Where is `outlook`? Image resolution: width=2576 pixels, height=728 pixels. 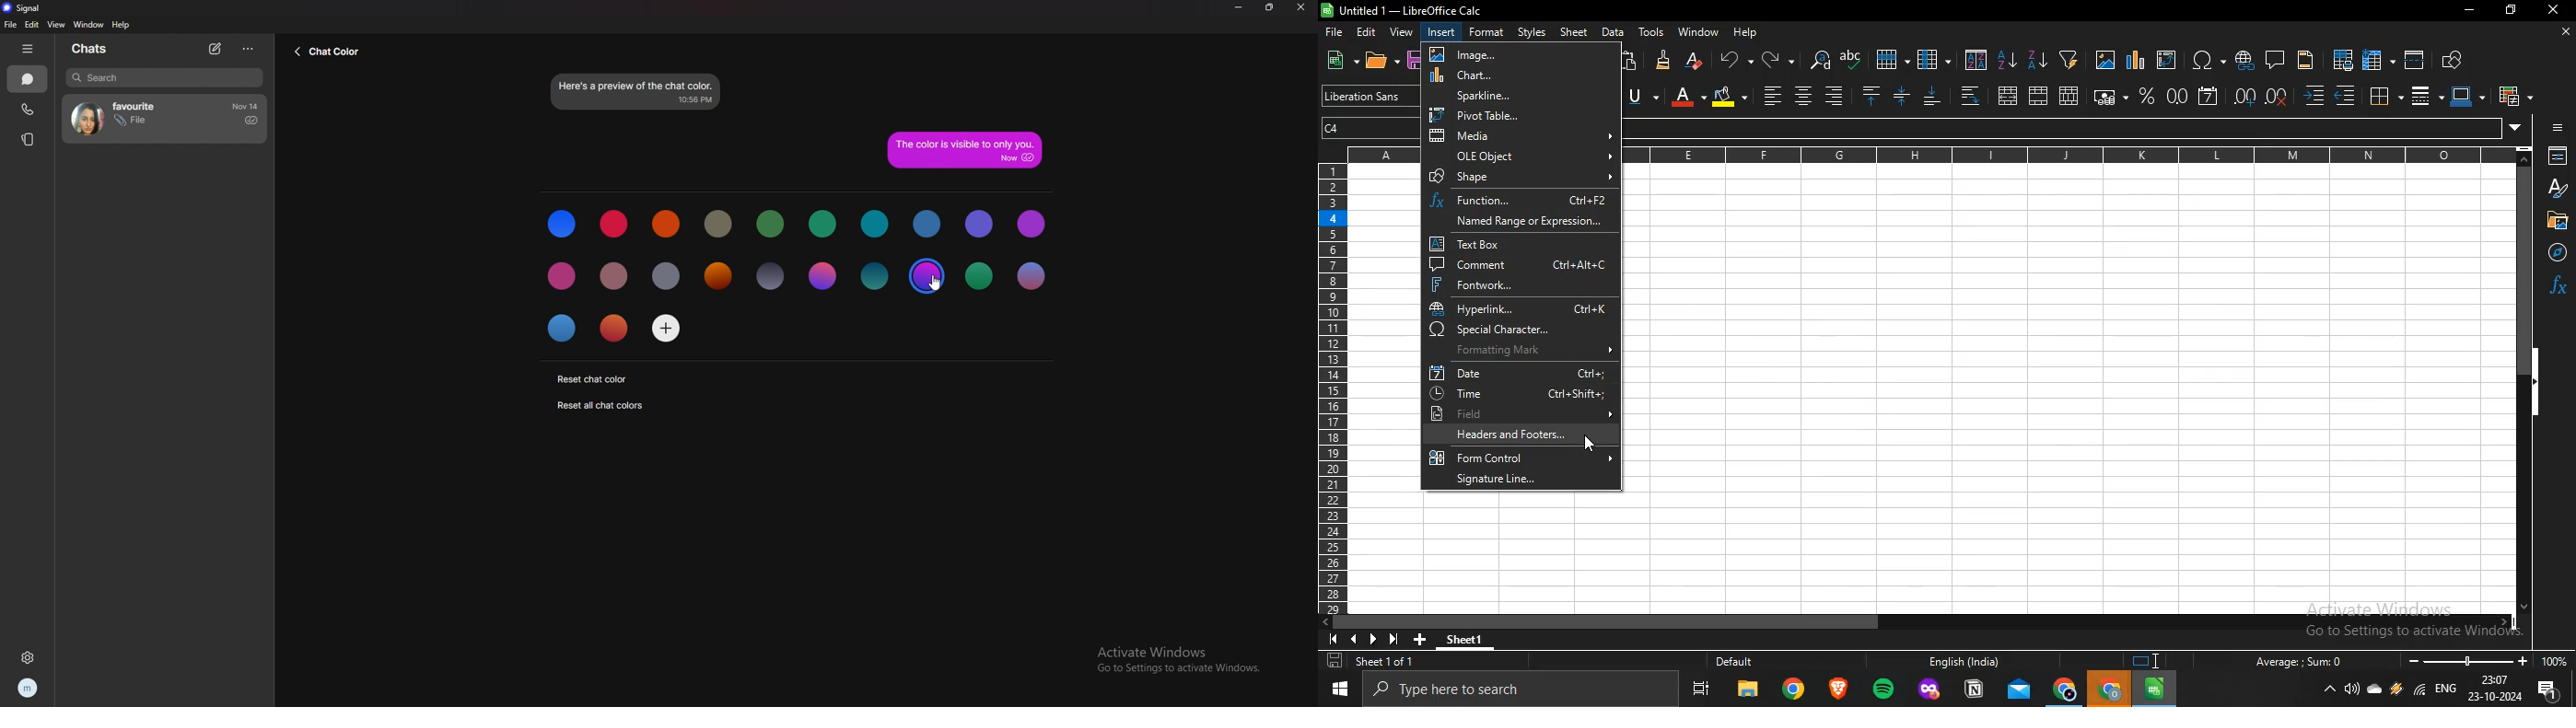
outlook is located at coordinates (2020, 690).